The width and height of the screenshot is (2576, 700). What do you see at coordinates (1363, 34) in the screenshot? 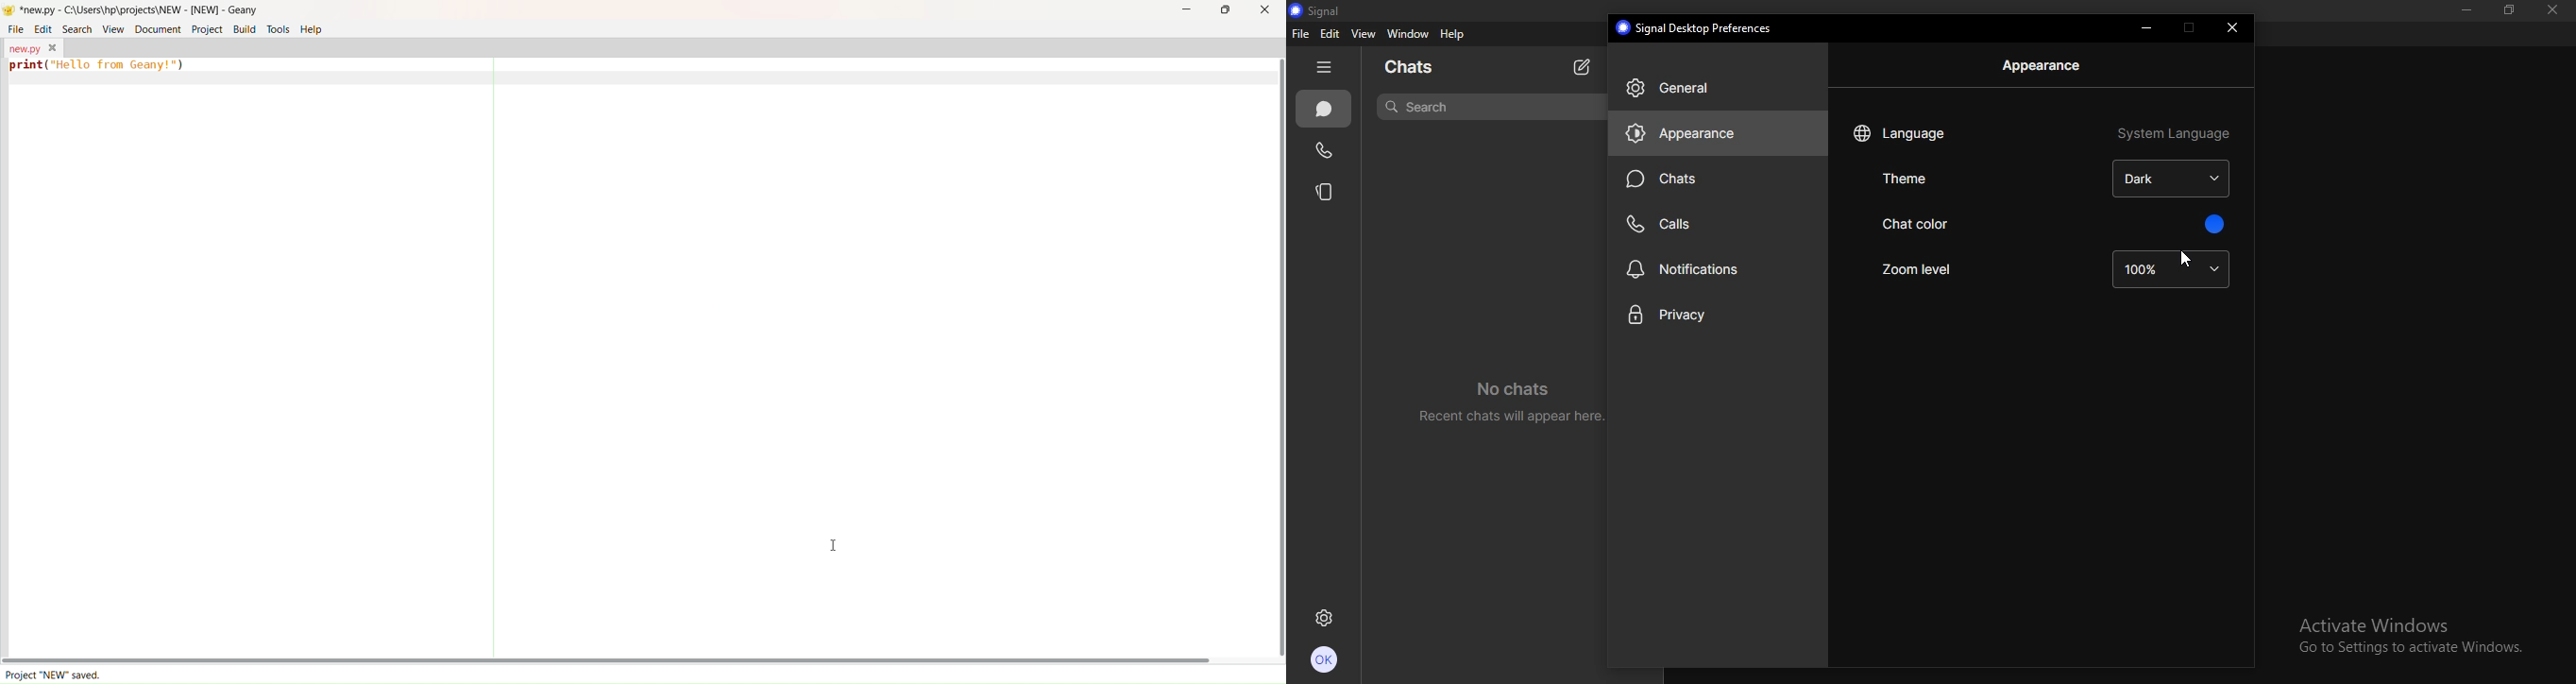
I see `view` at bounding box center [1363, 34].